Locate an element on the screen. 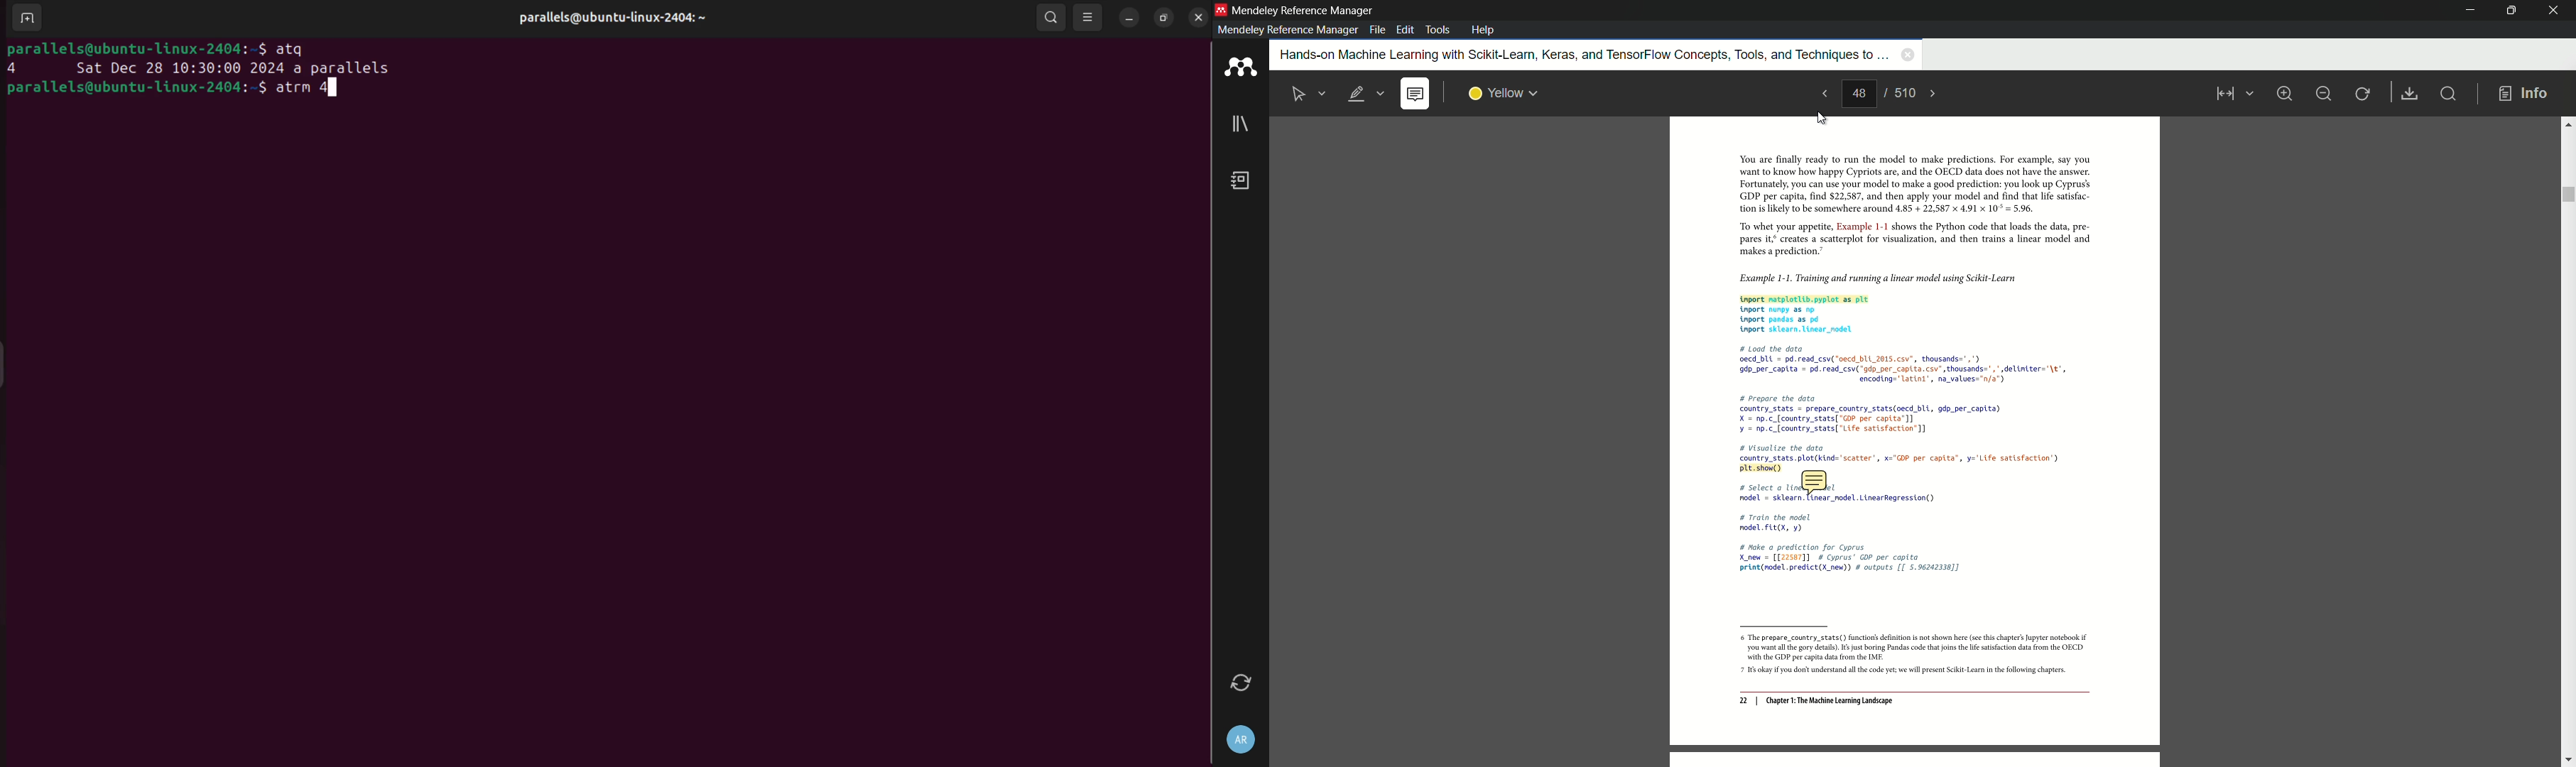  minimize is located at coordinates (2472, 11).